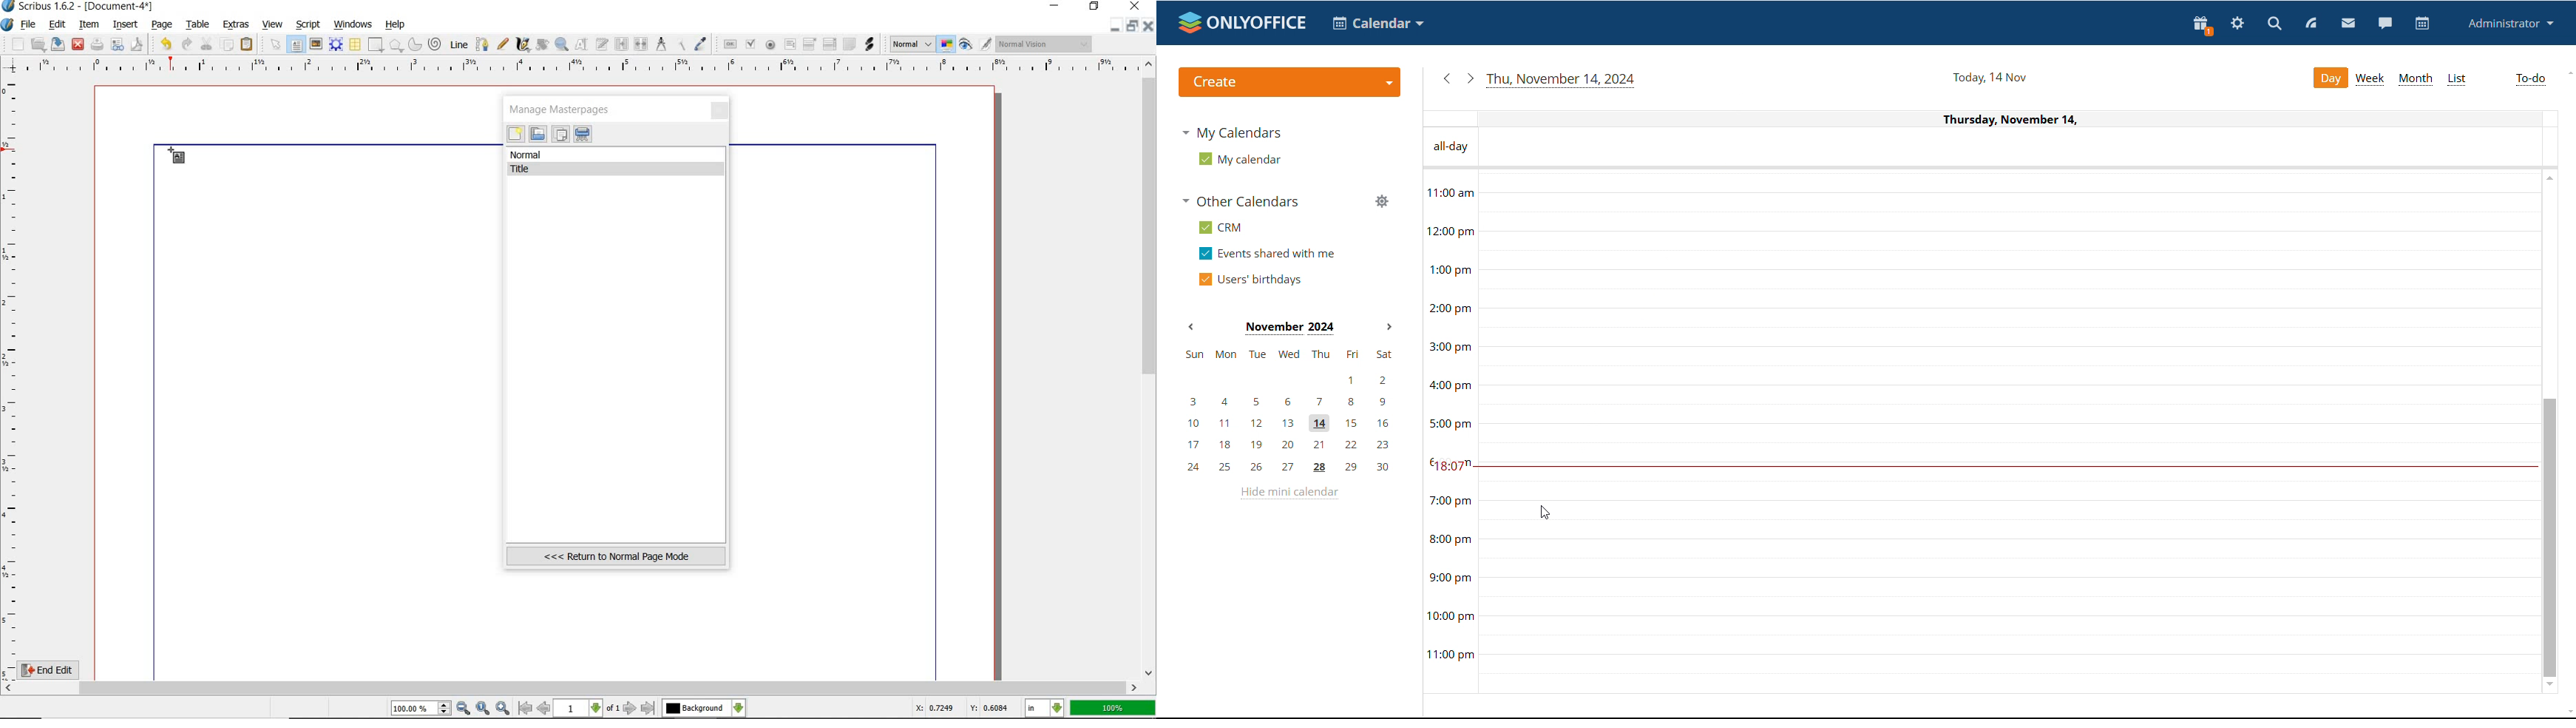  Describe the element at coordinates (355, 45) in the screenshot. I see `table` at that location.